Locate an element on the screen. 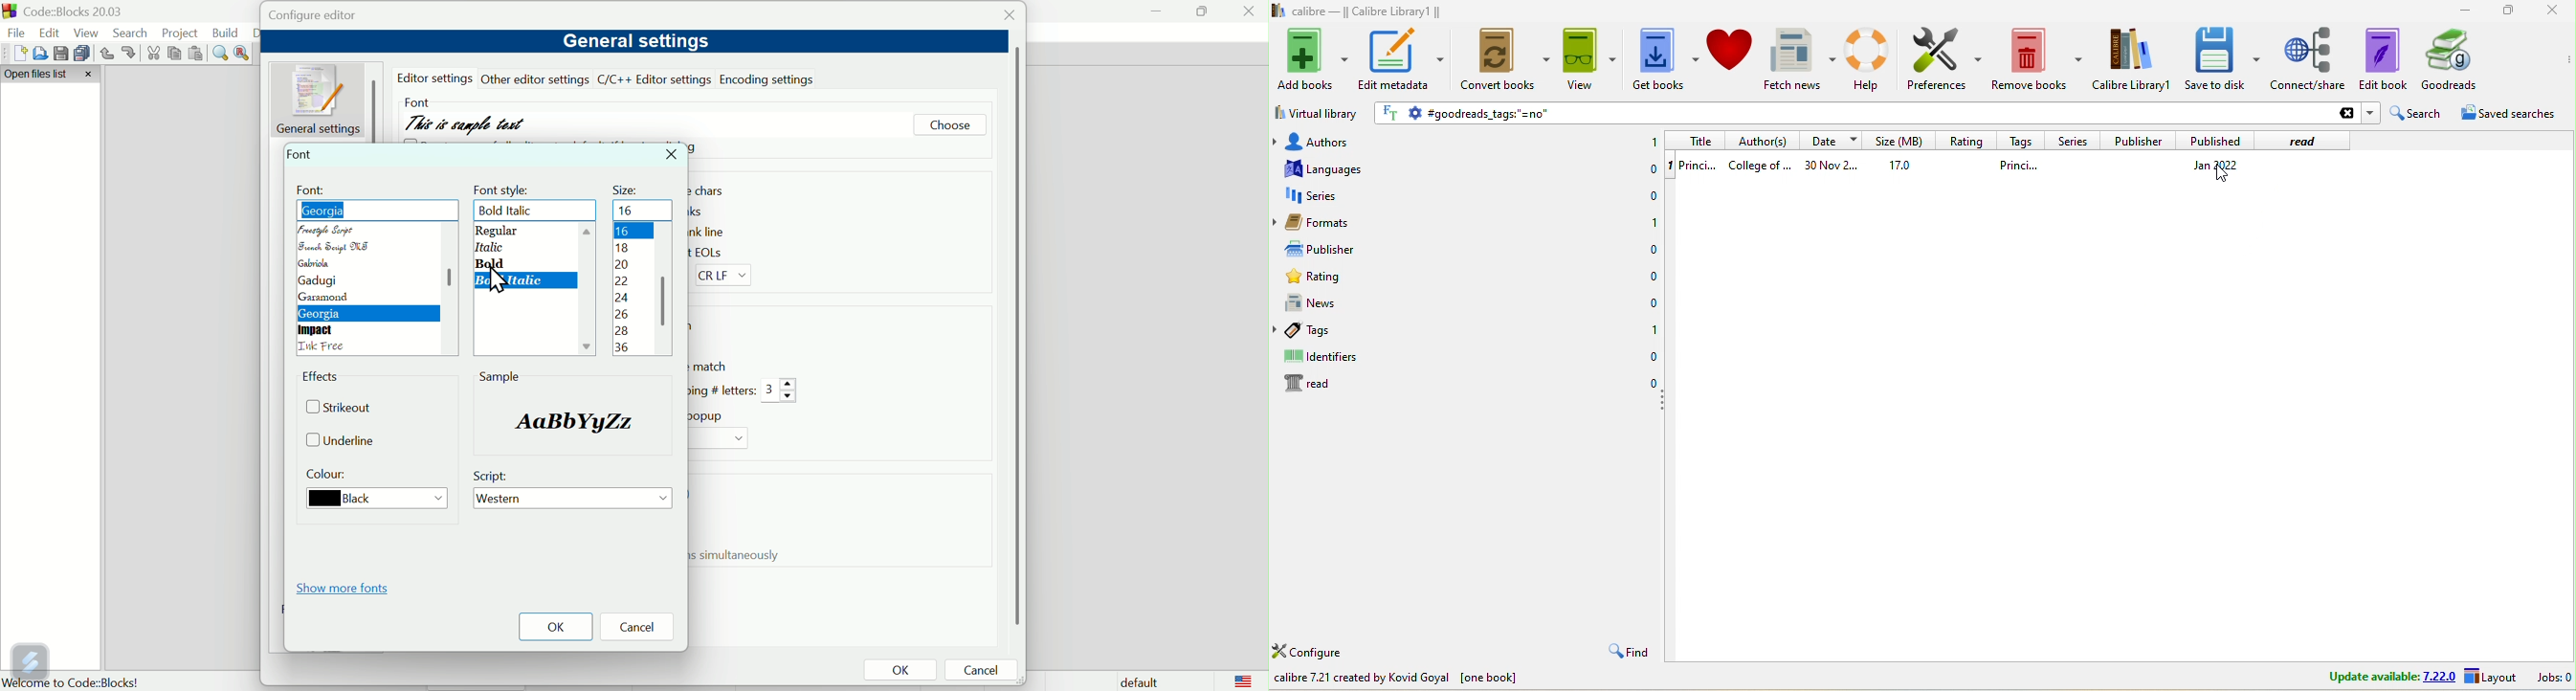  donate is located at coordinates (1732, 57).